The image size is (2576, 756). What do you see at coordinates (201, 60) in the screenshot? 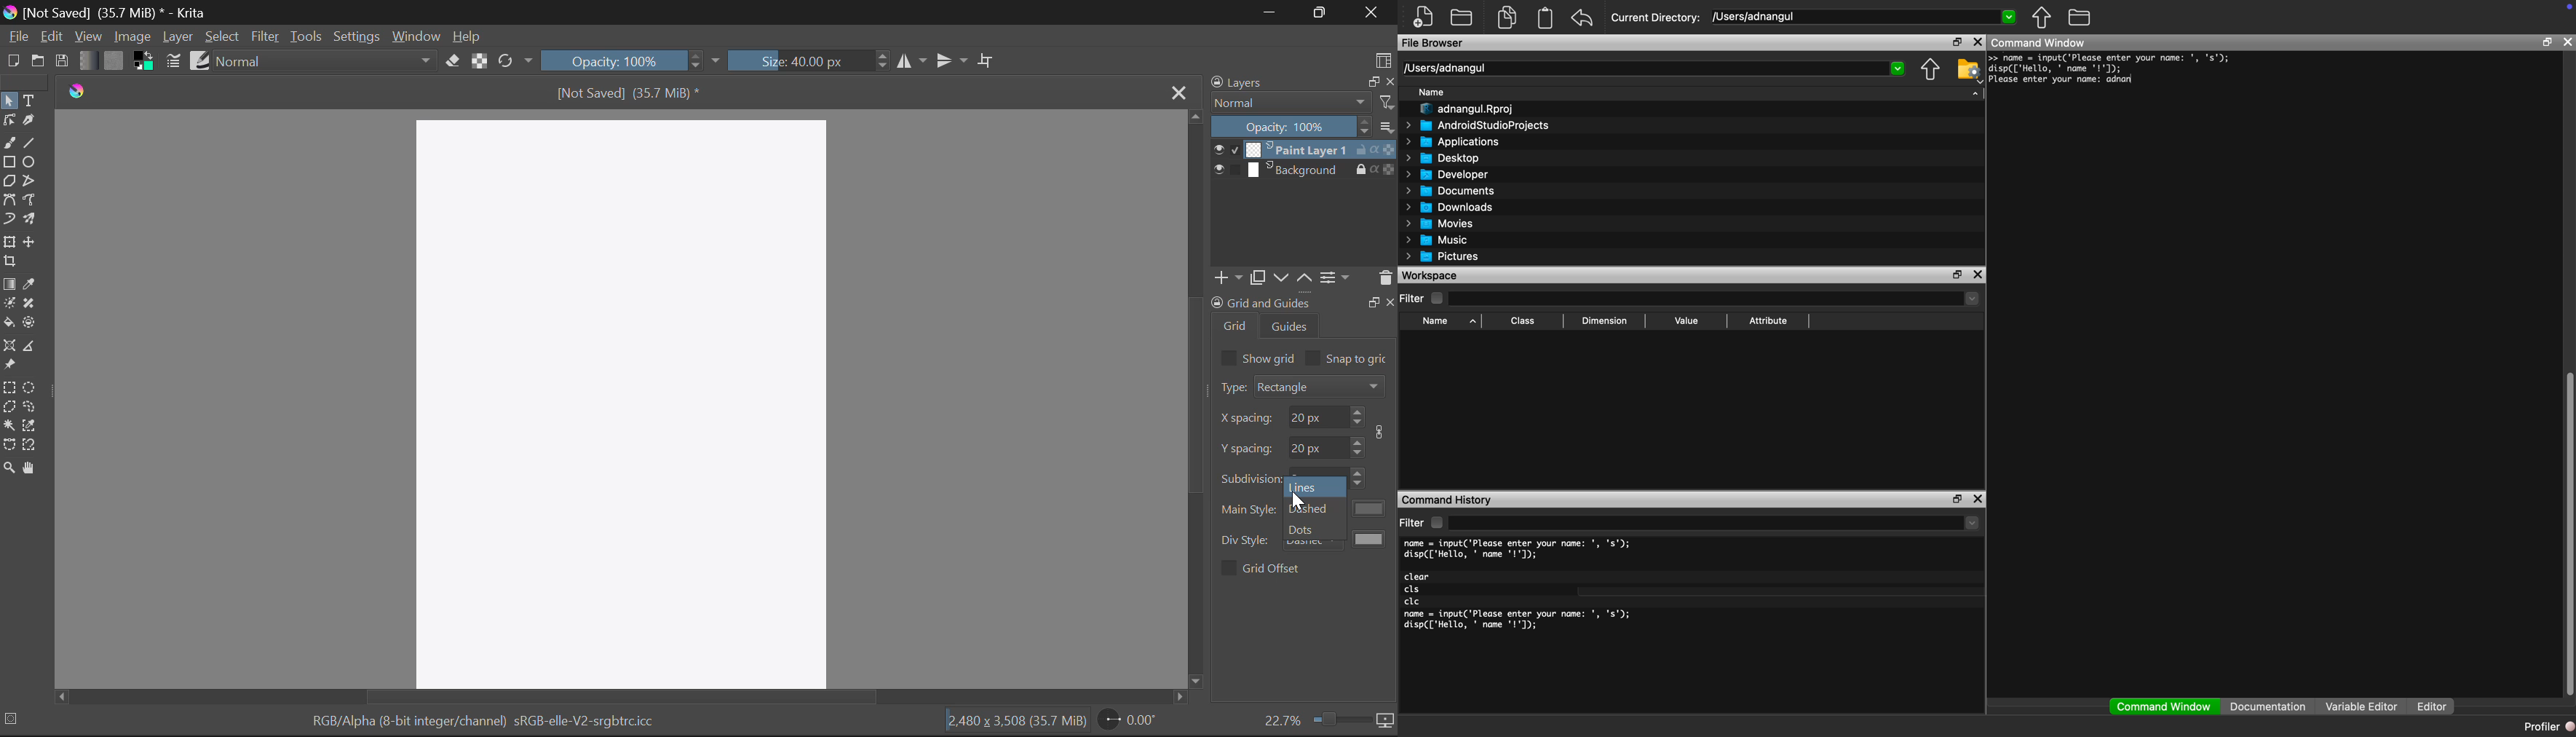
I see `Brush Presets` at bounding box center [201, 60].